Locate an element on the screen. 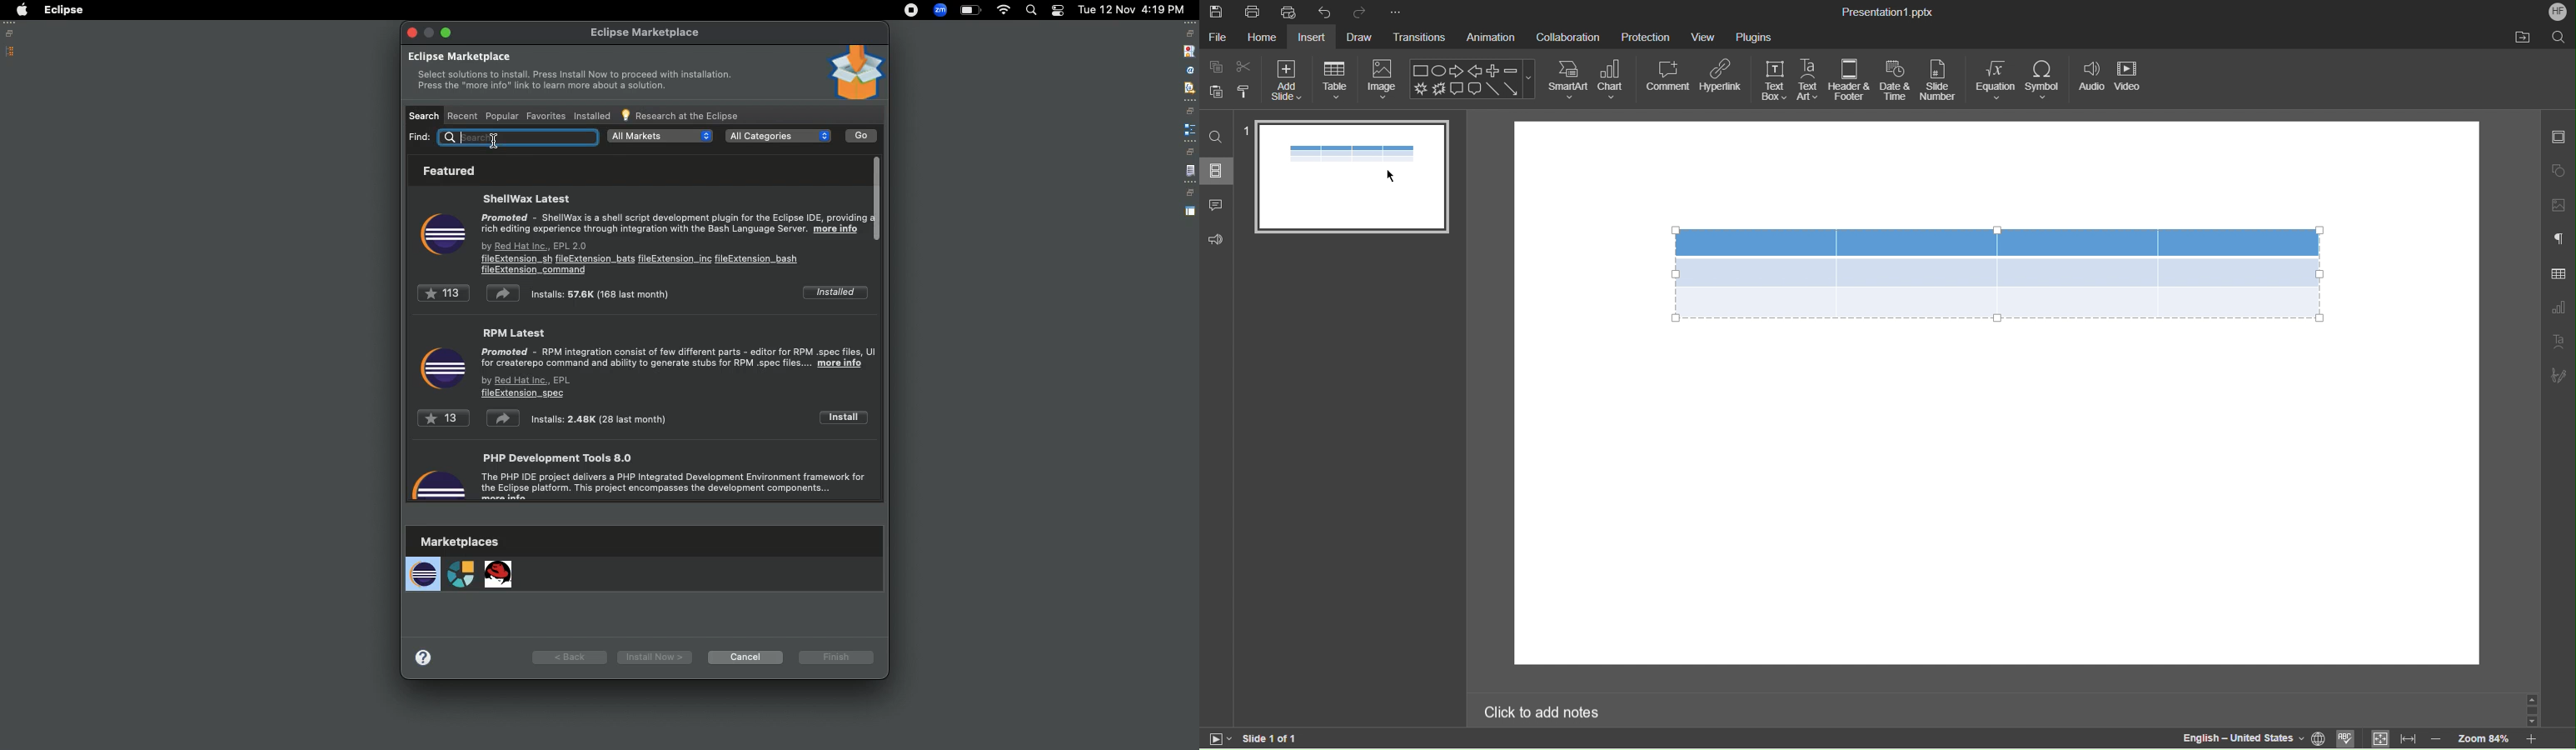 This screenshot has height=756, width=2576. Installed is located at coordinates (834, 292).